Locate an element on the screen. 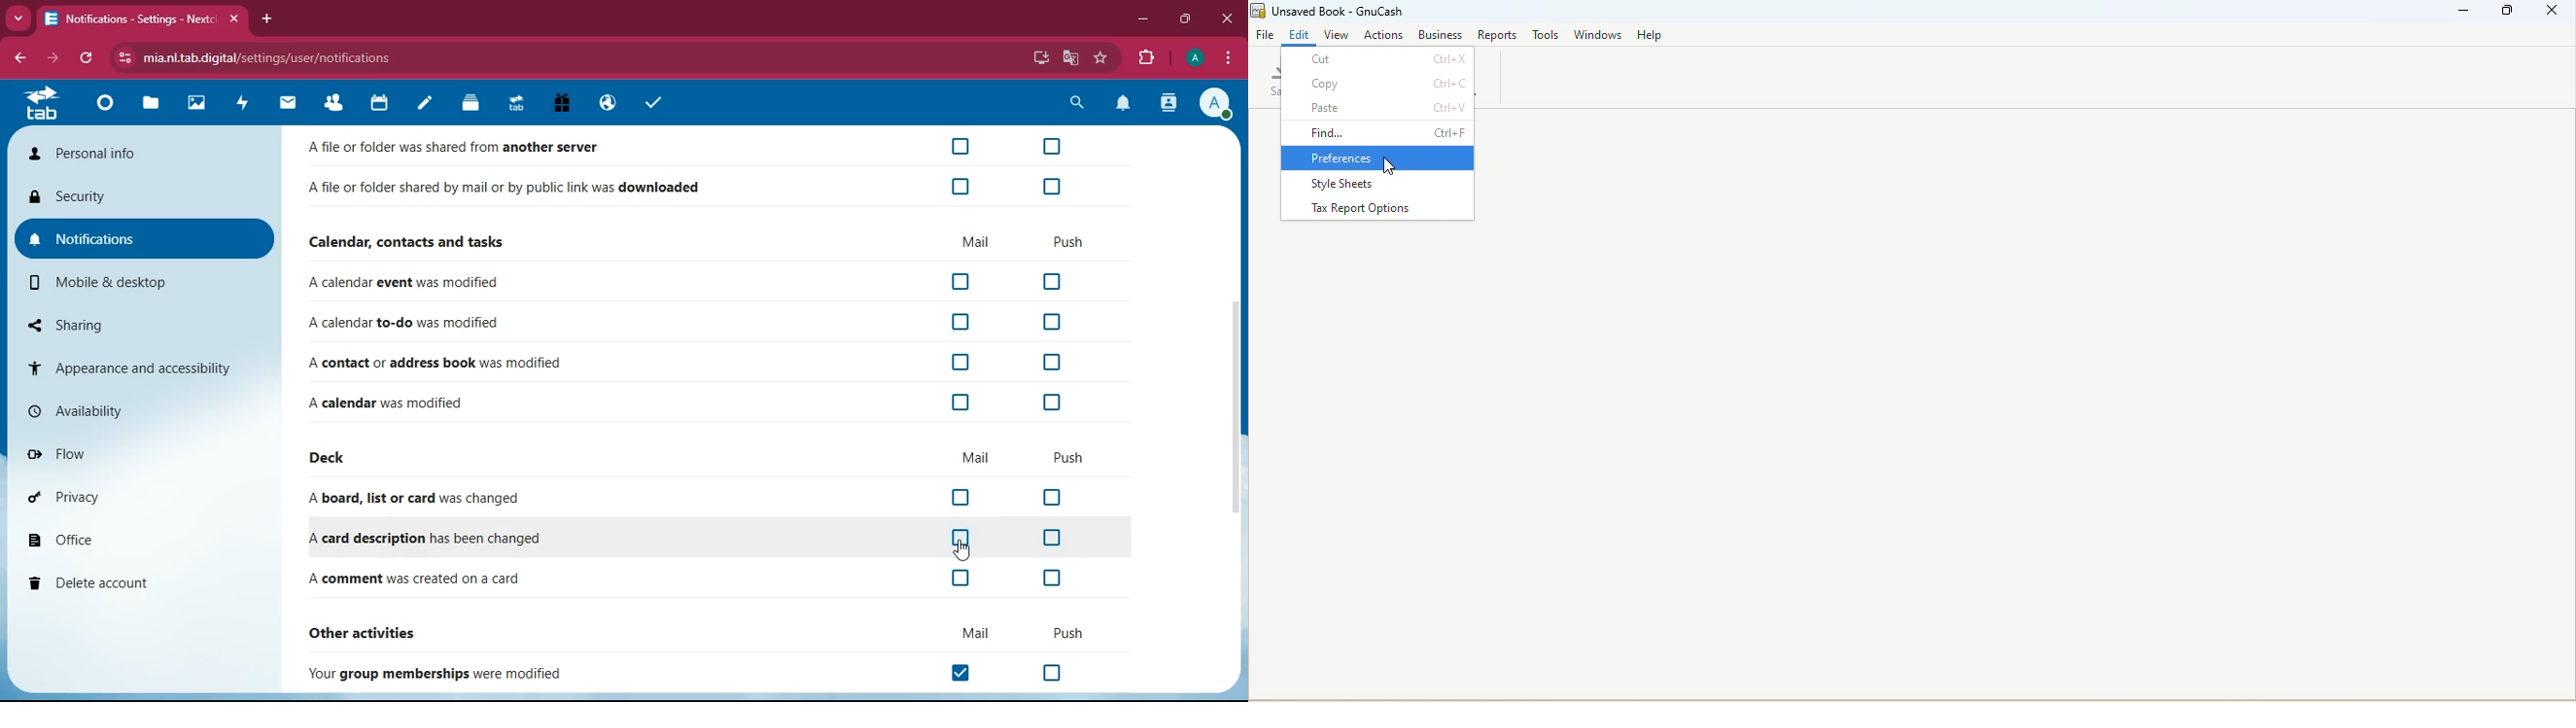 The height and width of the screenshot is (728, 2576). friends is located at coordinates (338, 102).